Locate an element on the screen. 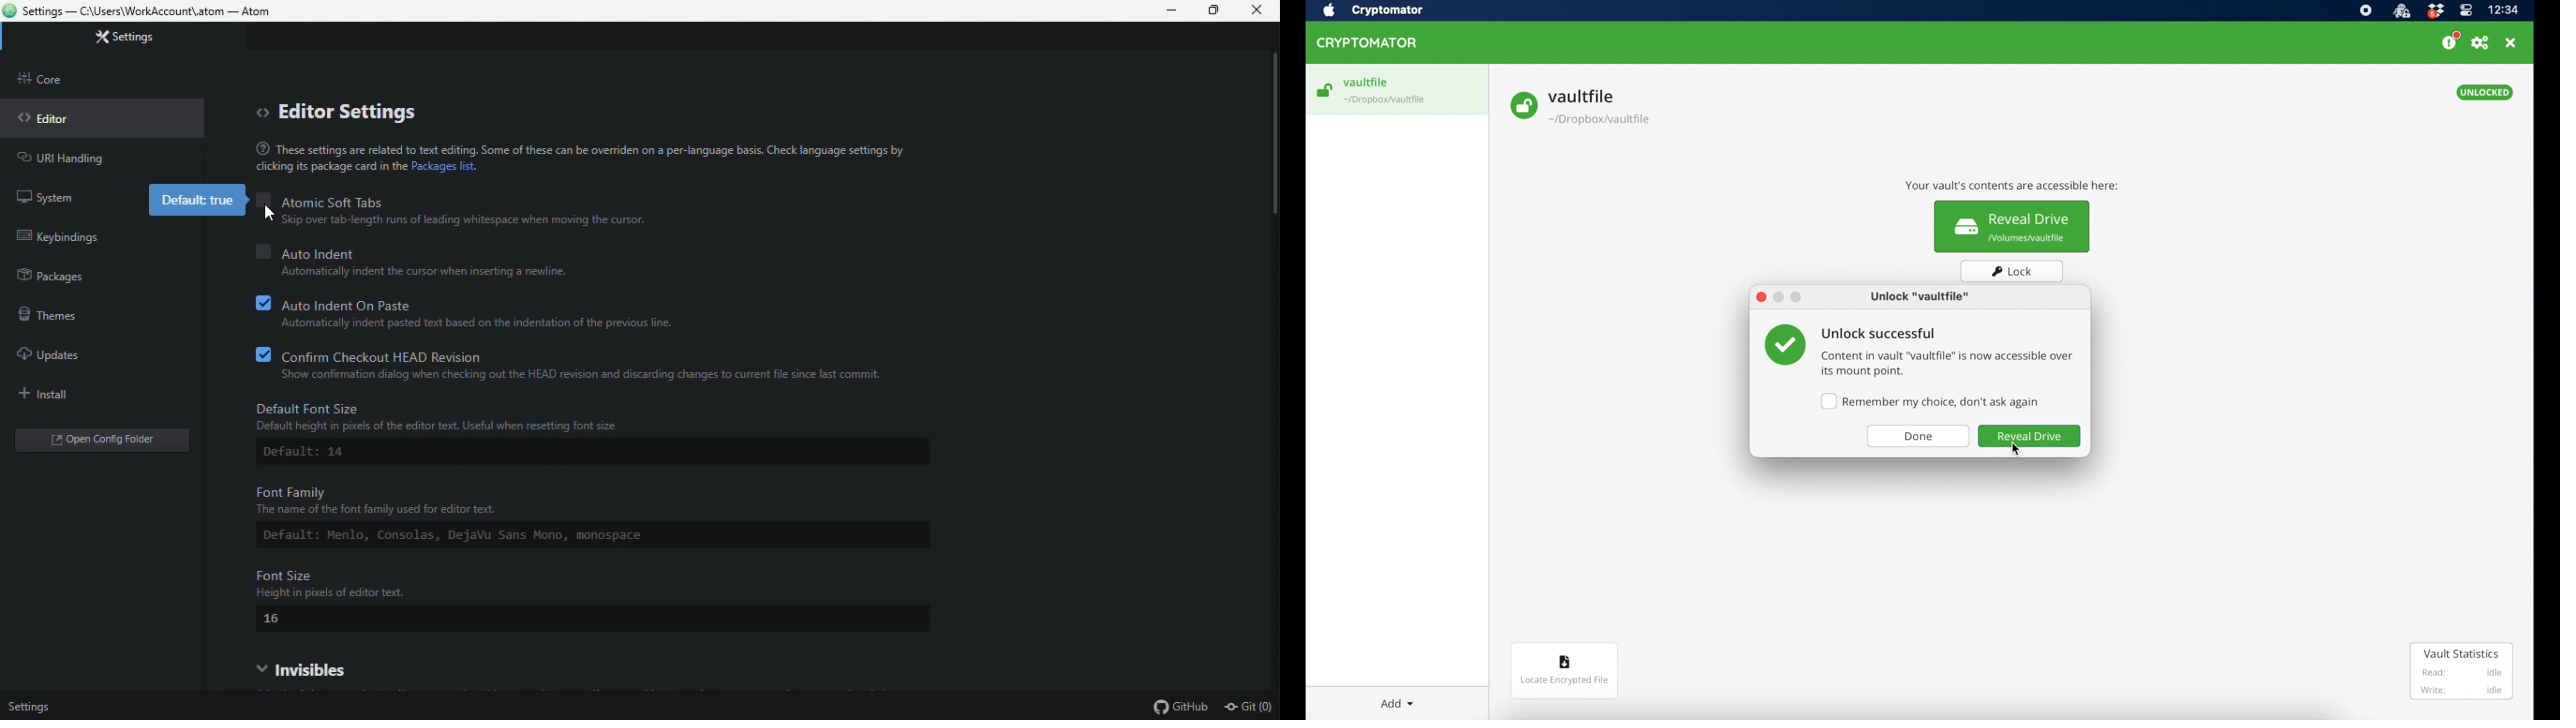 The height and width of the screenshot is (728, 2576). dropbox icon is located at coordinates (2435, 10).